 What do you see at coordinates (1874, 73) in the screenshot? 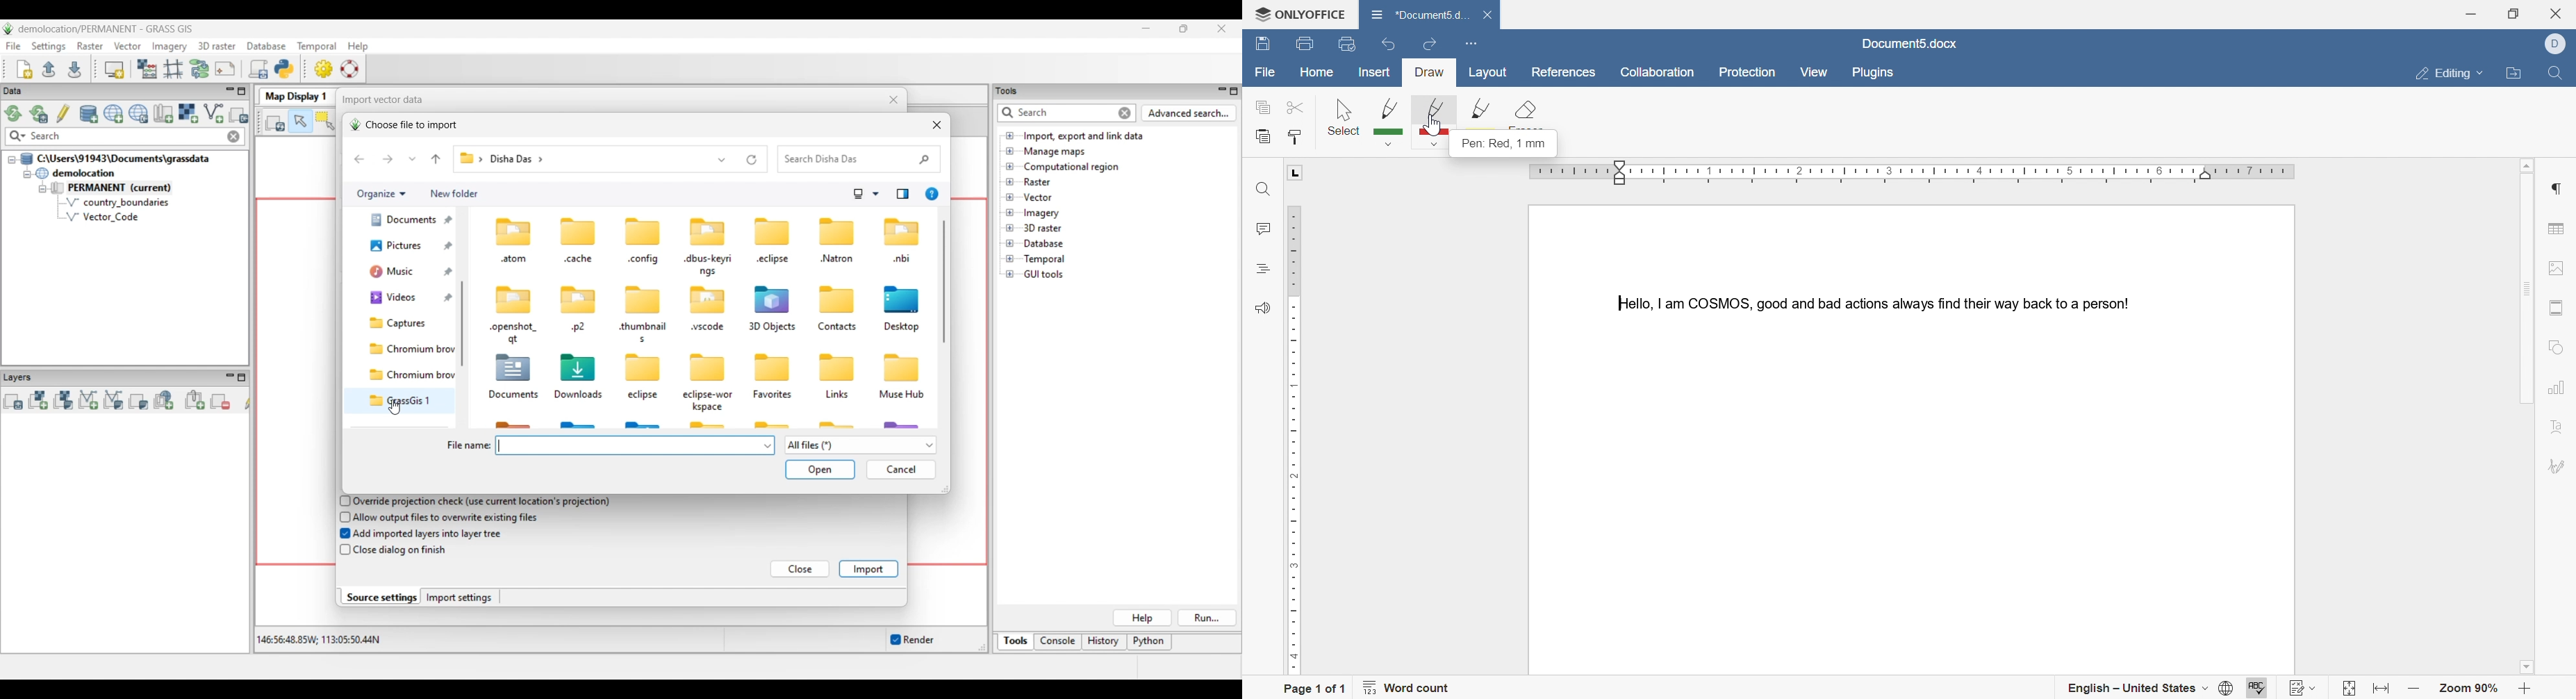
I see `plugins` at bounding box center [1874, 73].